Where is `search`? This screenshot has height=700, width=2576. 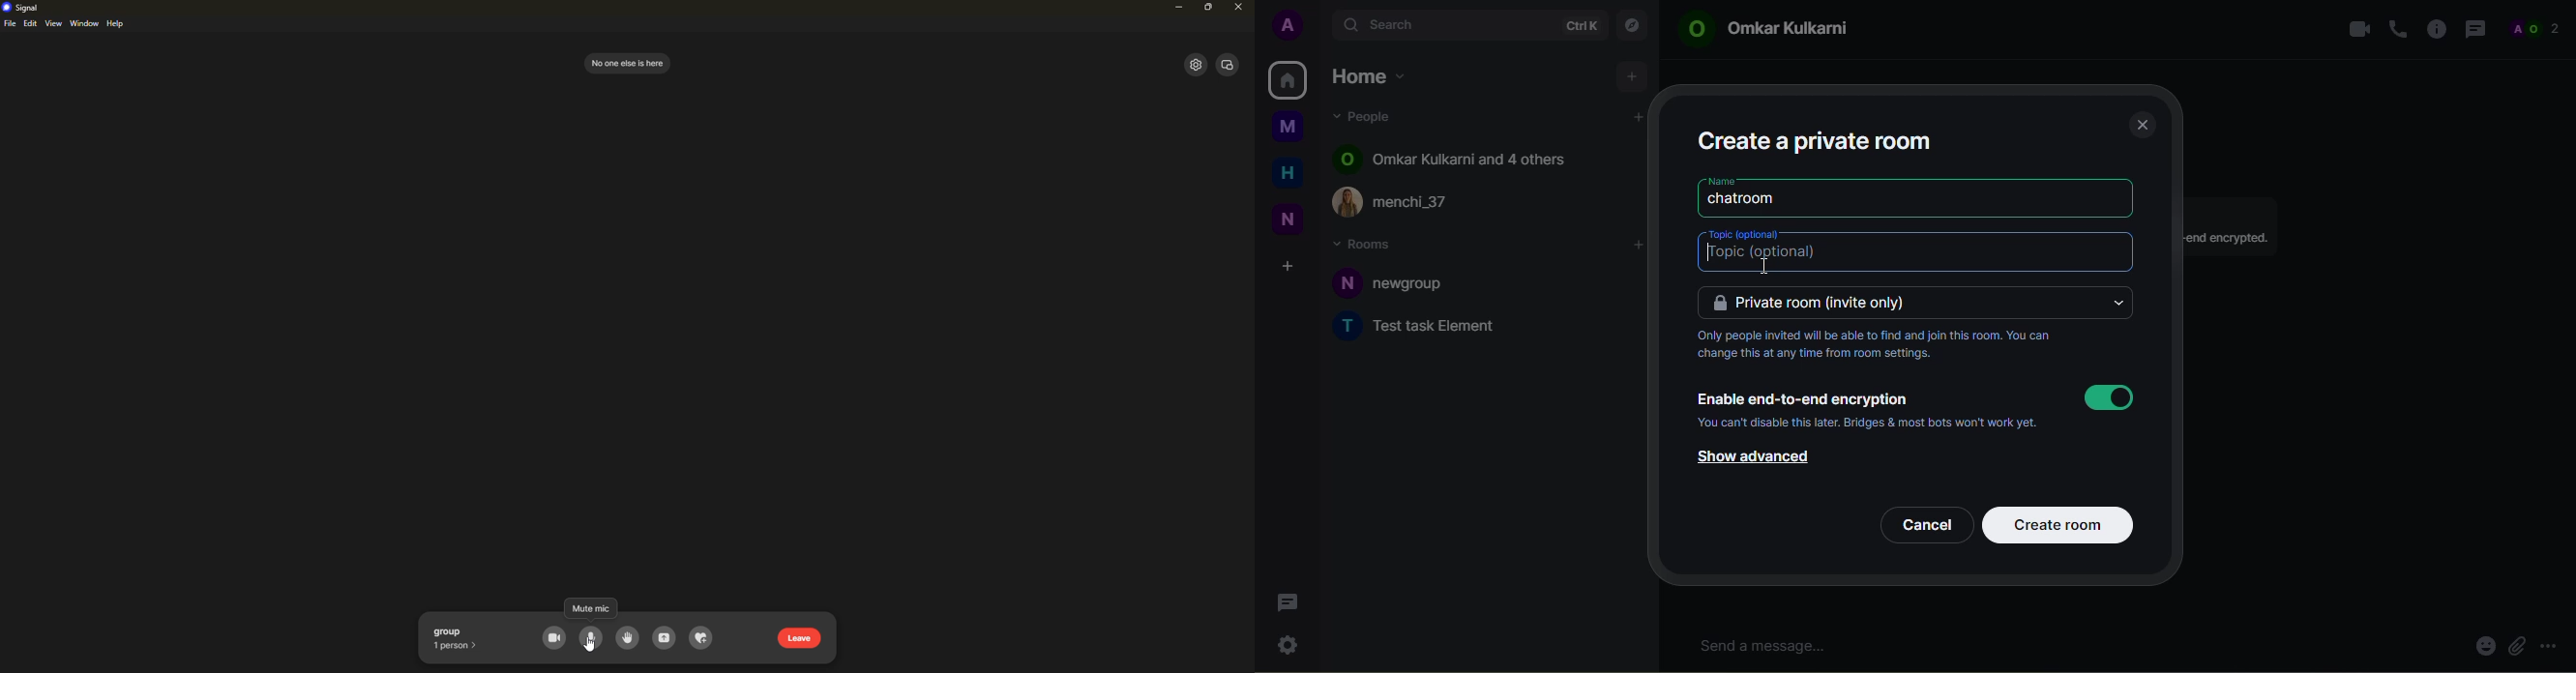 search is located at coordinates (1396, 23).